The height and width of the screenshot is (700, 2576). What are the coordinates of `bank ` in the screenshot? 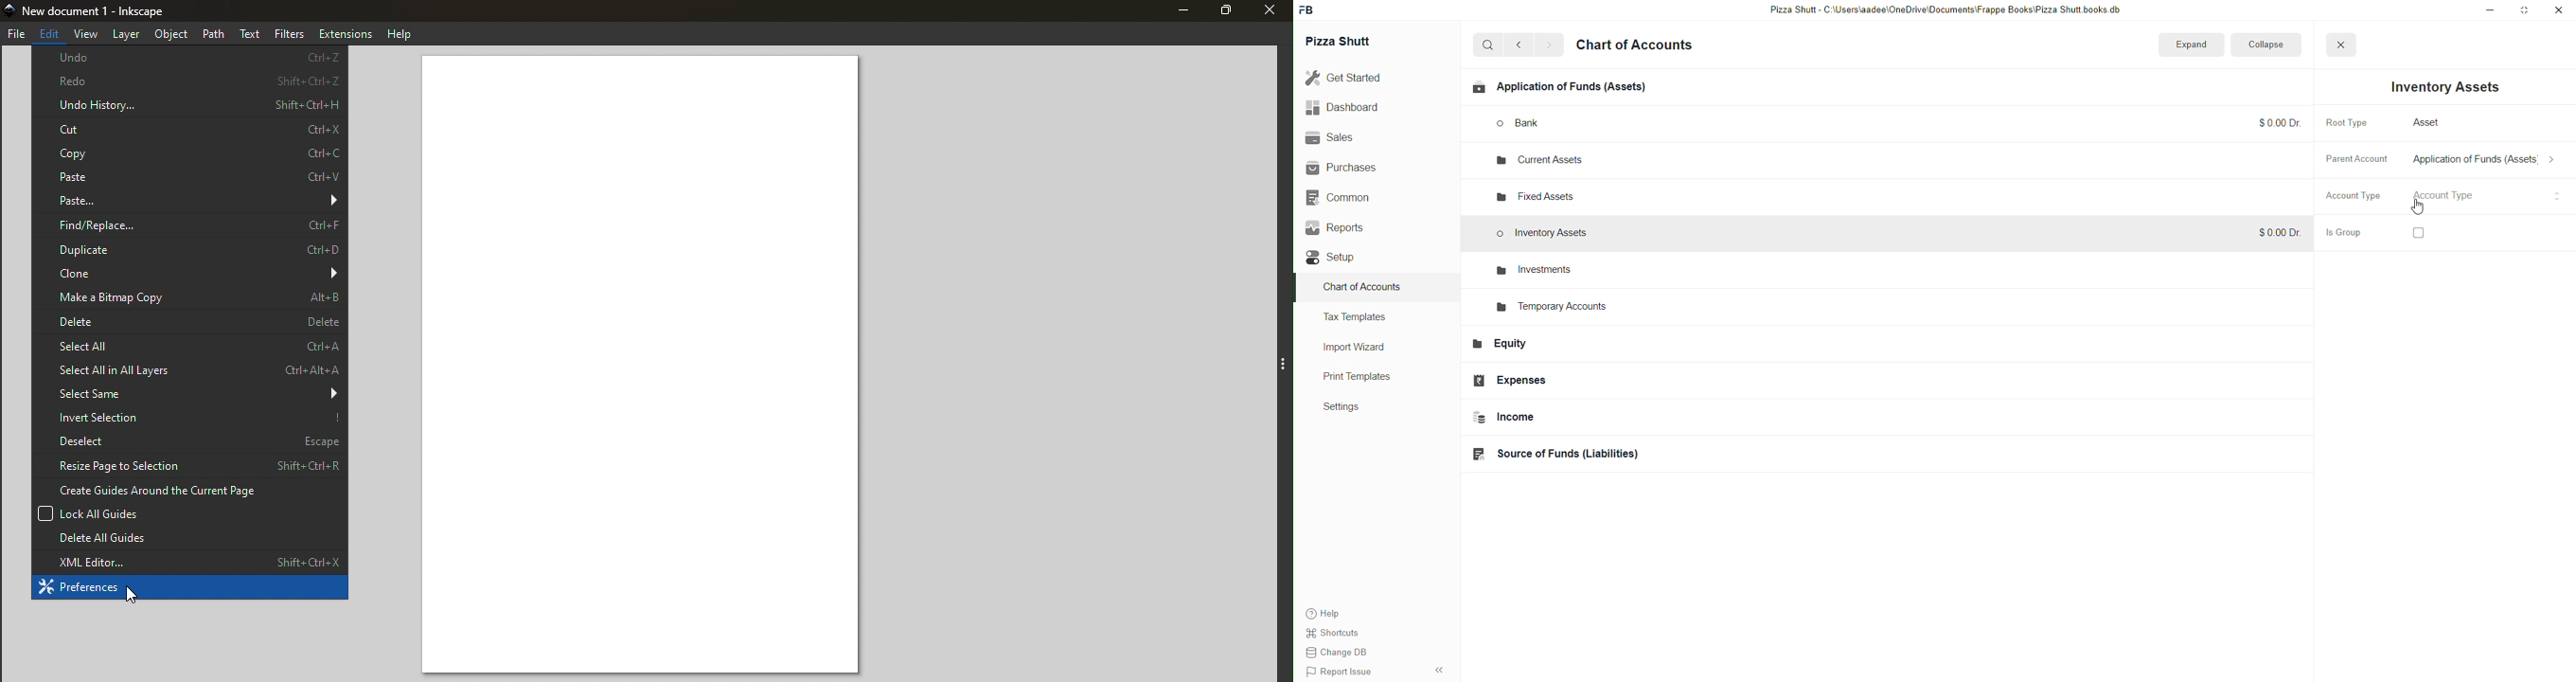 It's located at (1539, 124).